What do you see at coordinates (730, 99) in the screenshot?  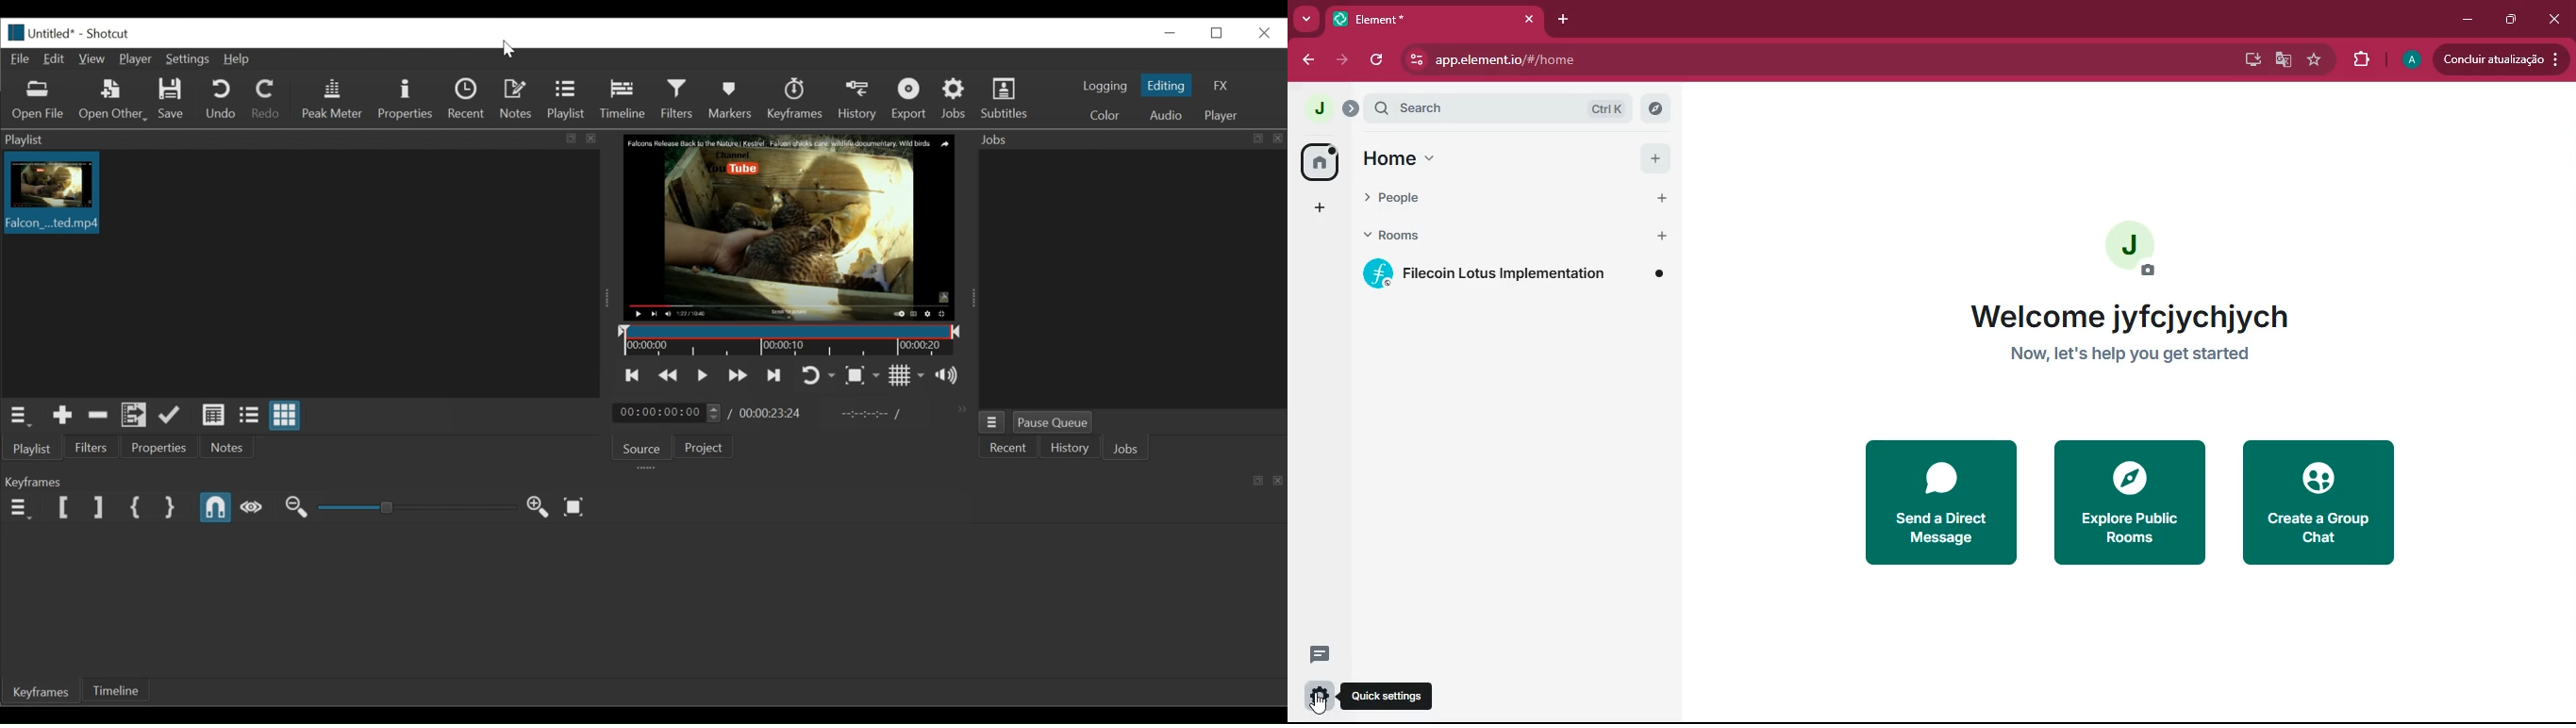 I see `Markers` at bounding box center [730, 99].